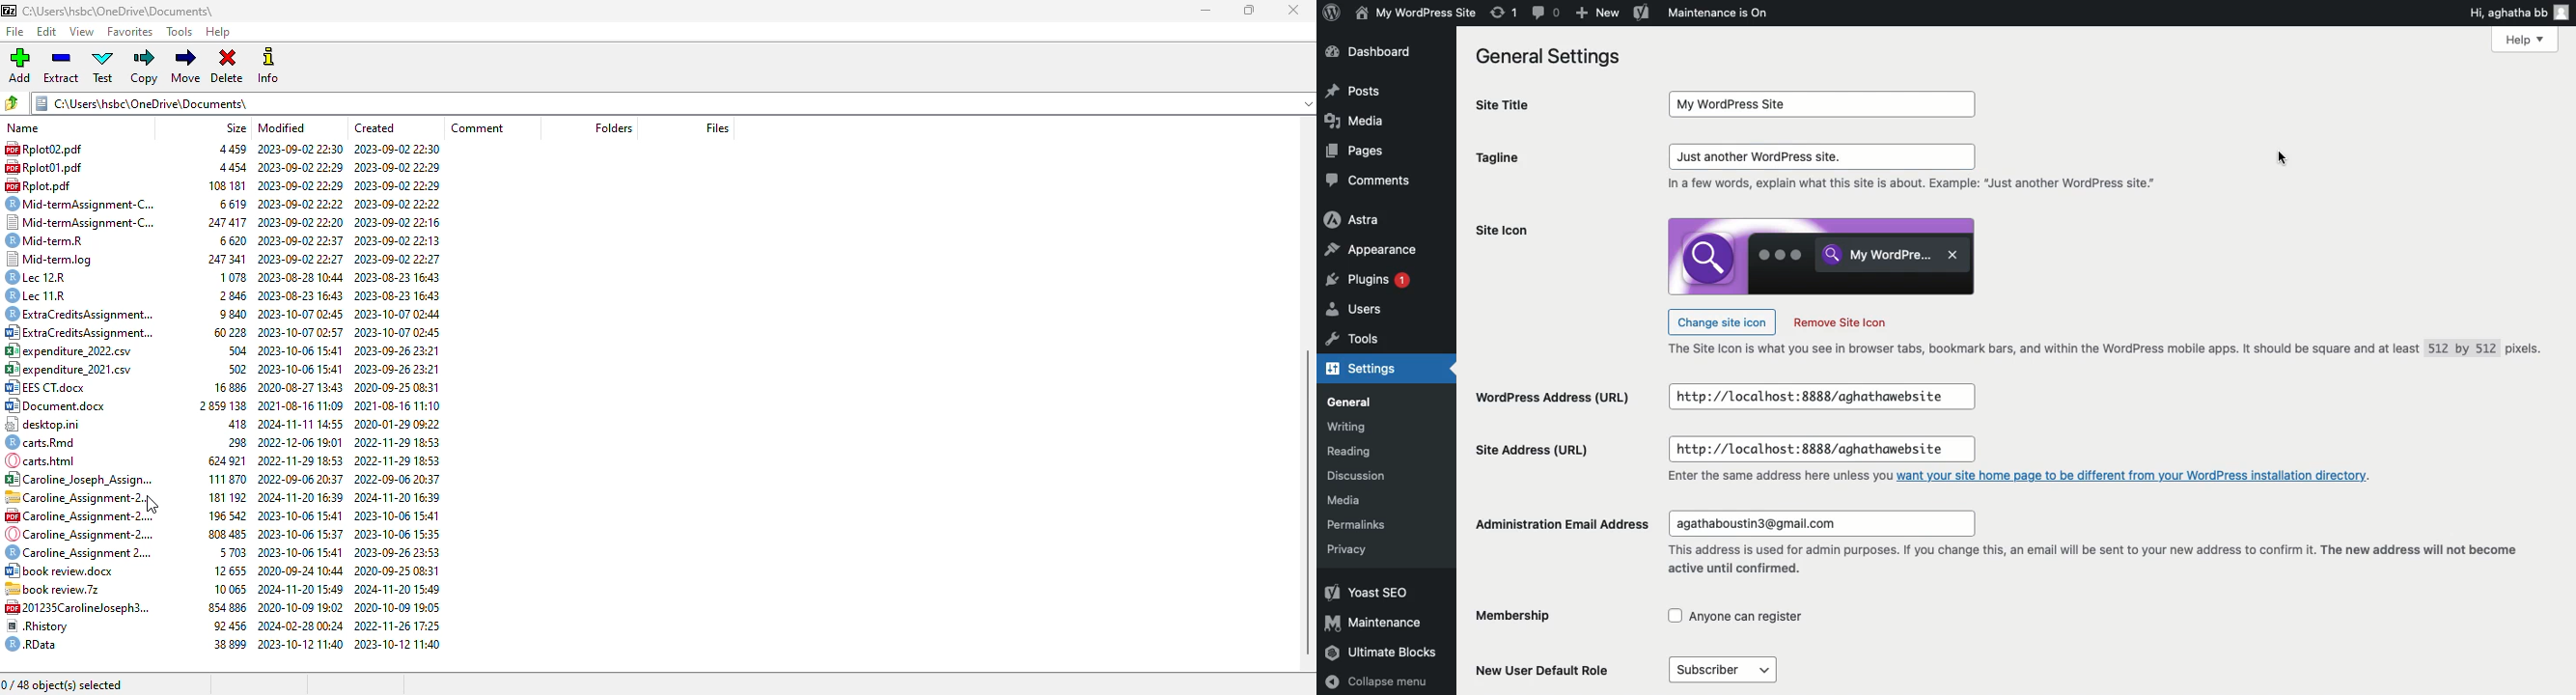 The height and width of the screenshot is (700, 2576). I want to click on Writing, so click(1347, 426).